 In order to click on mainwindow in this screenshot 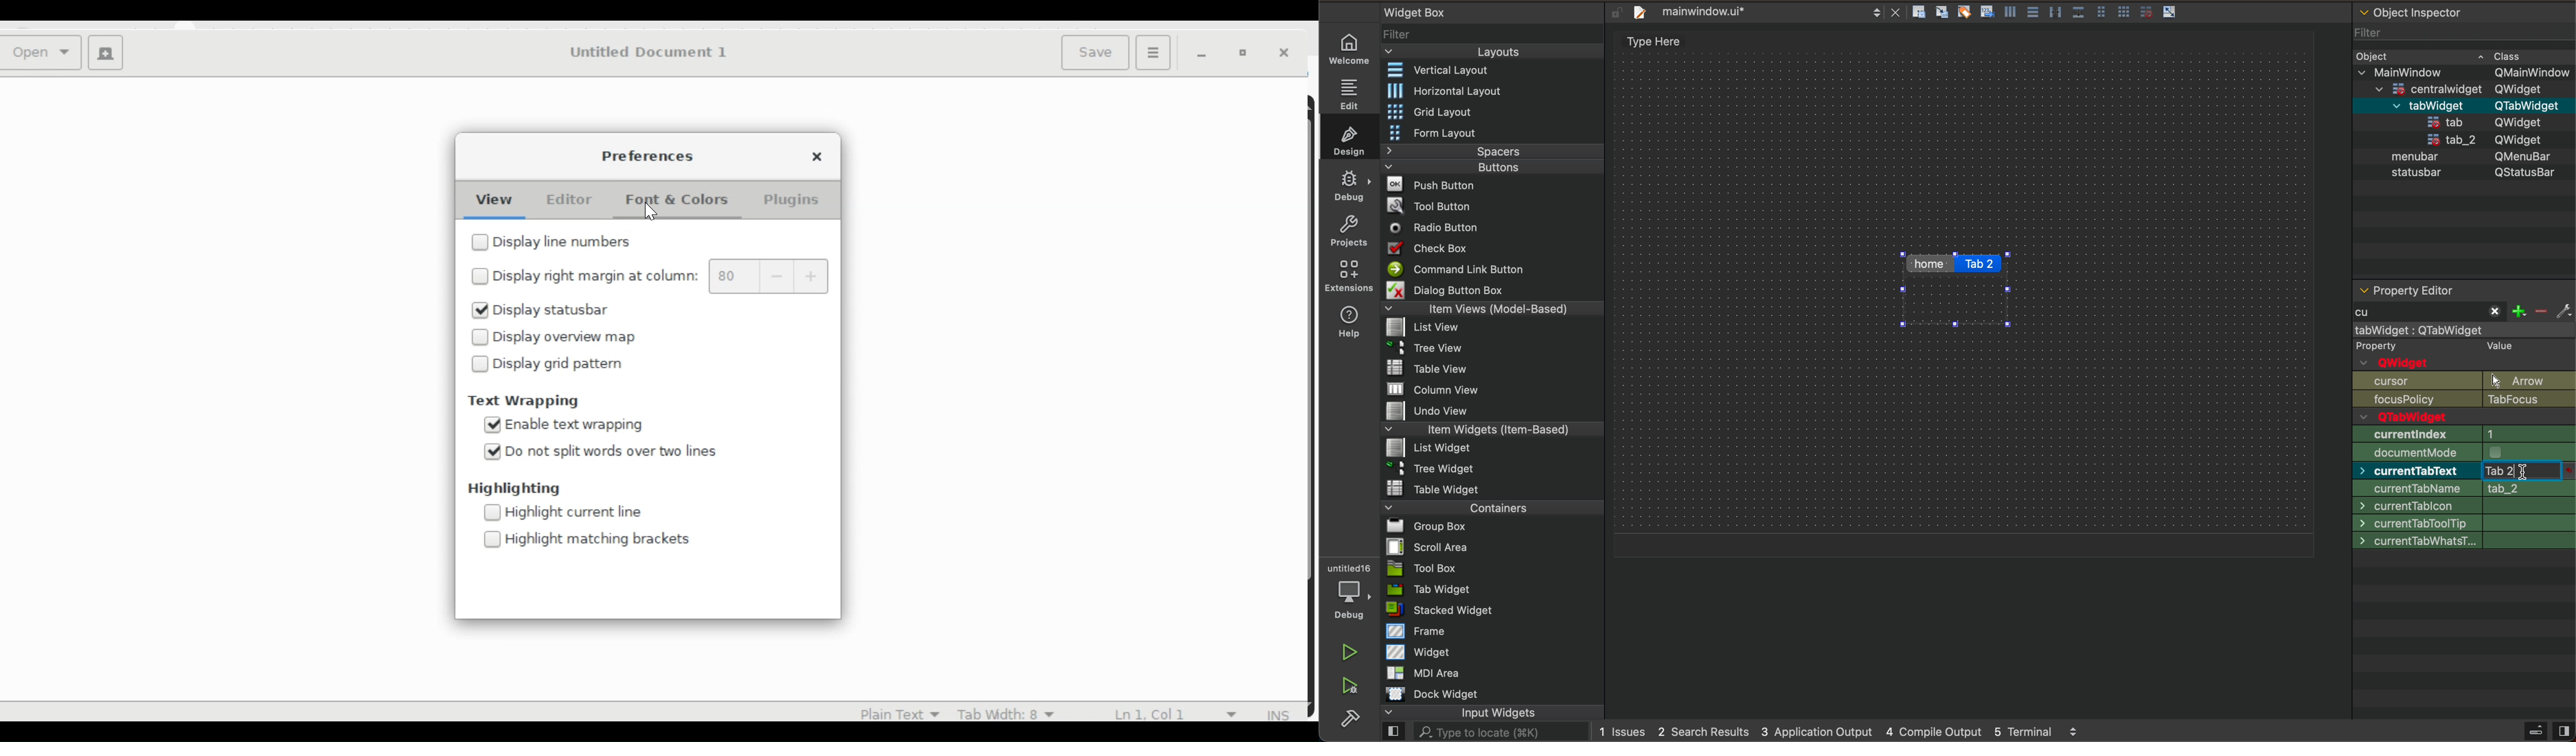, I will do `click(2466, 329)`.